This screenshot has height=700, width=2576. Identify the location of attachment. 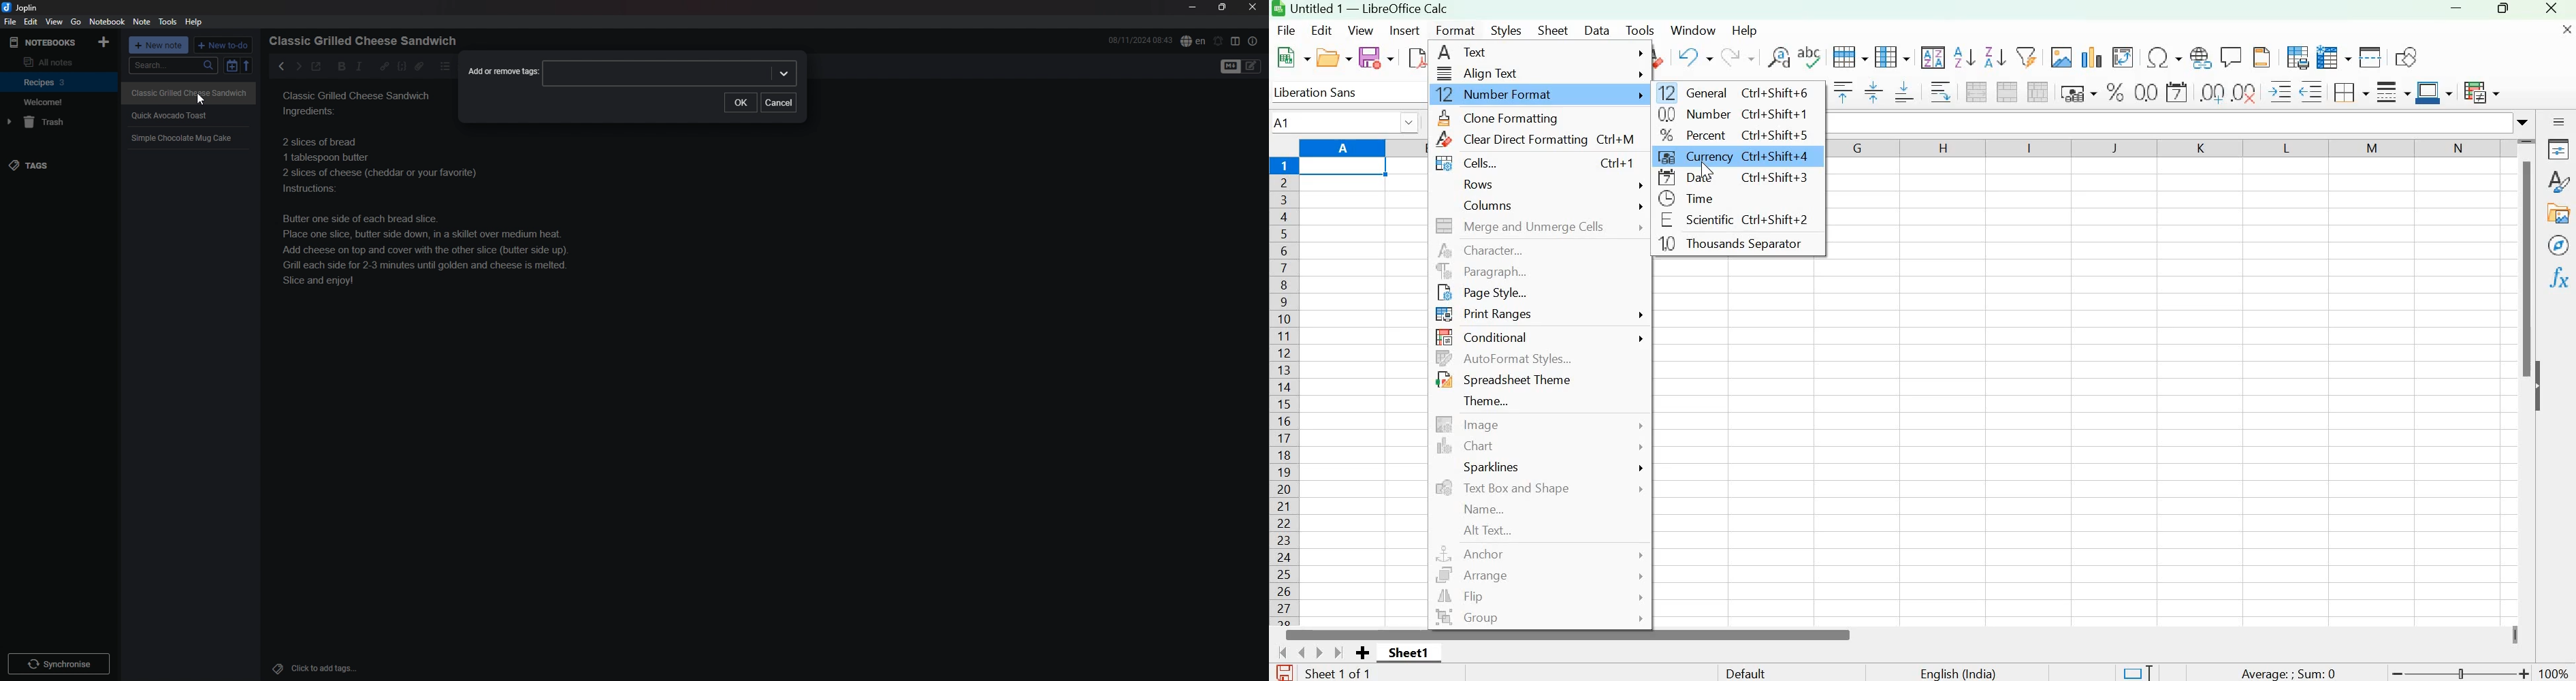
(419, 66).